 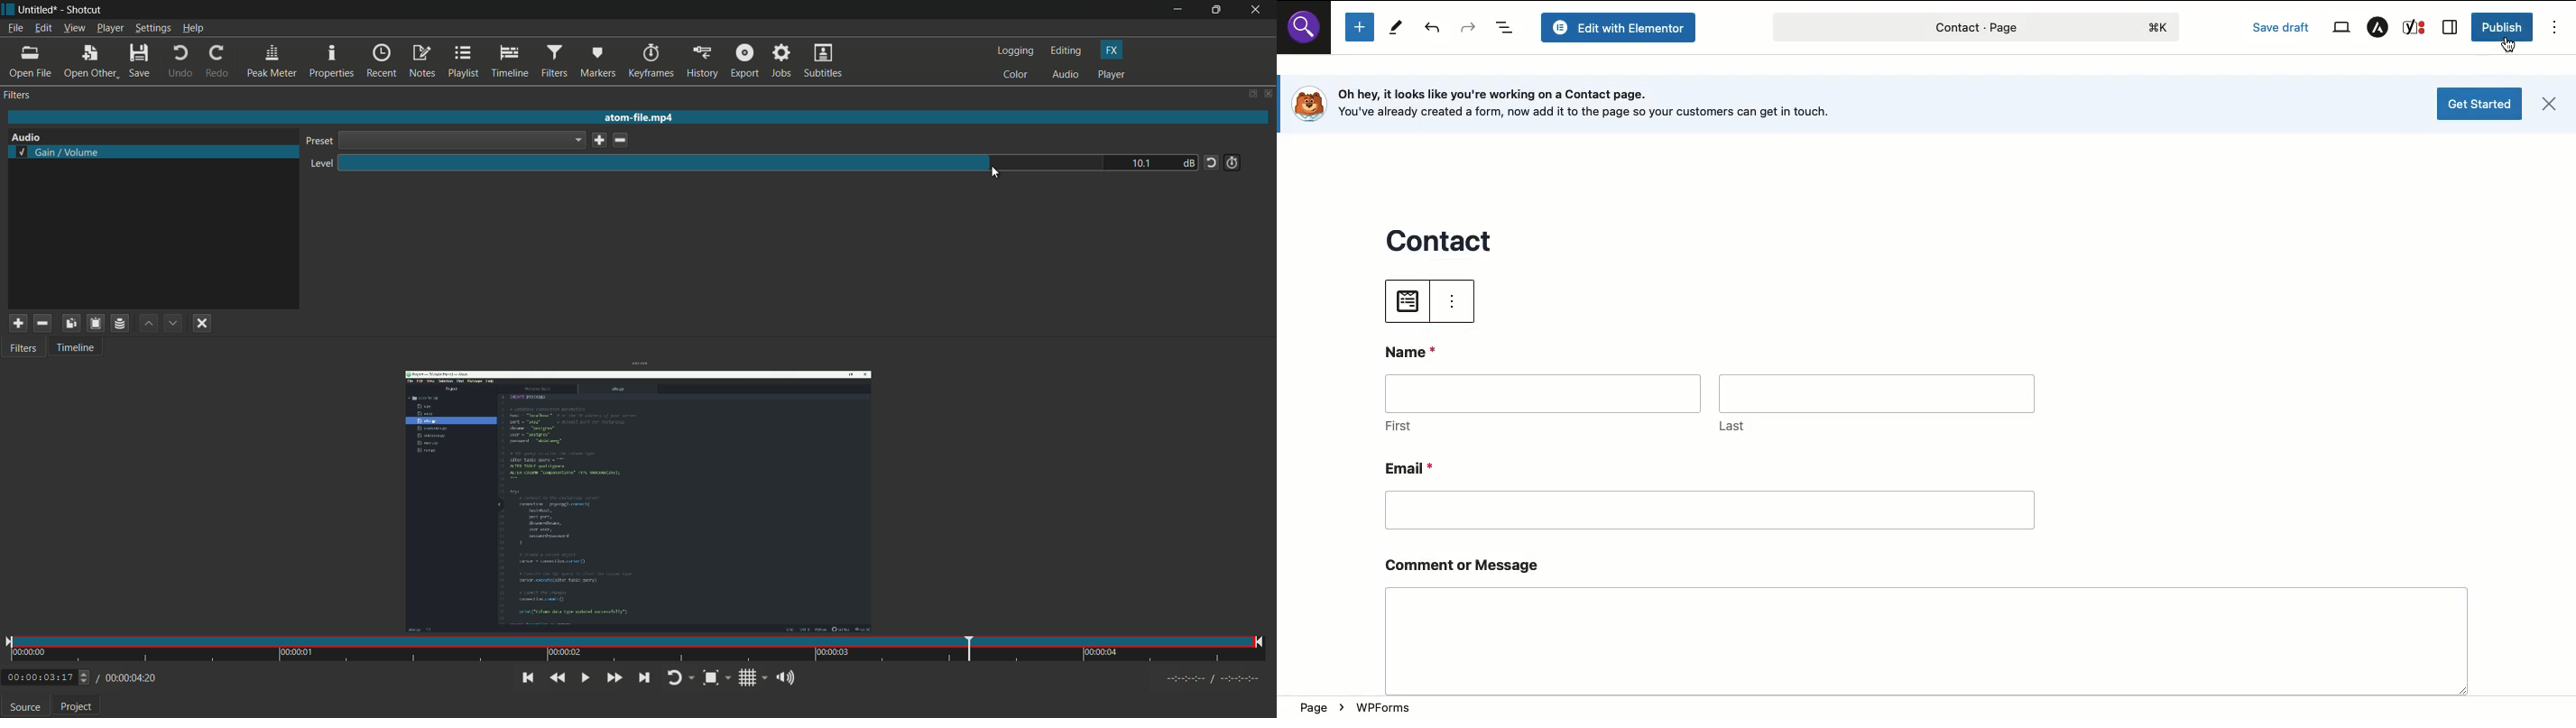 What do you see at coordinates (825, 62) in the screenshot?
I see `subtitles` at bounding box center [825, 62].